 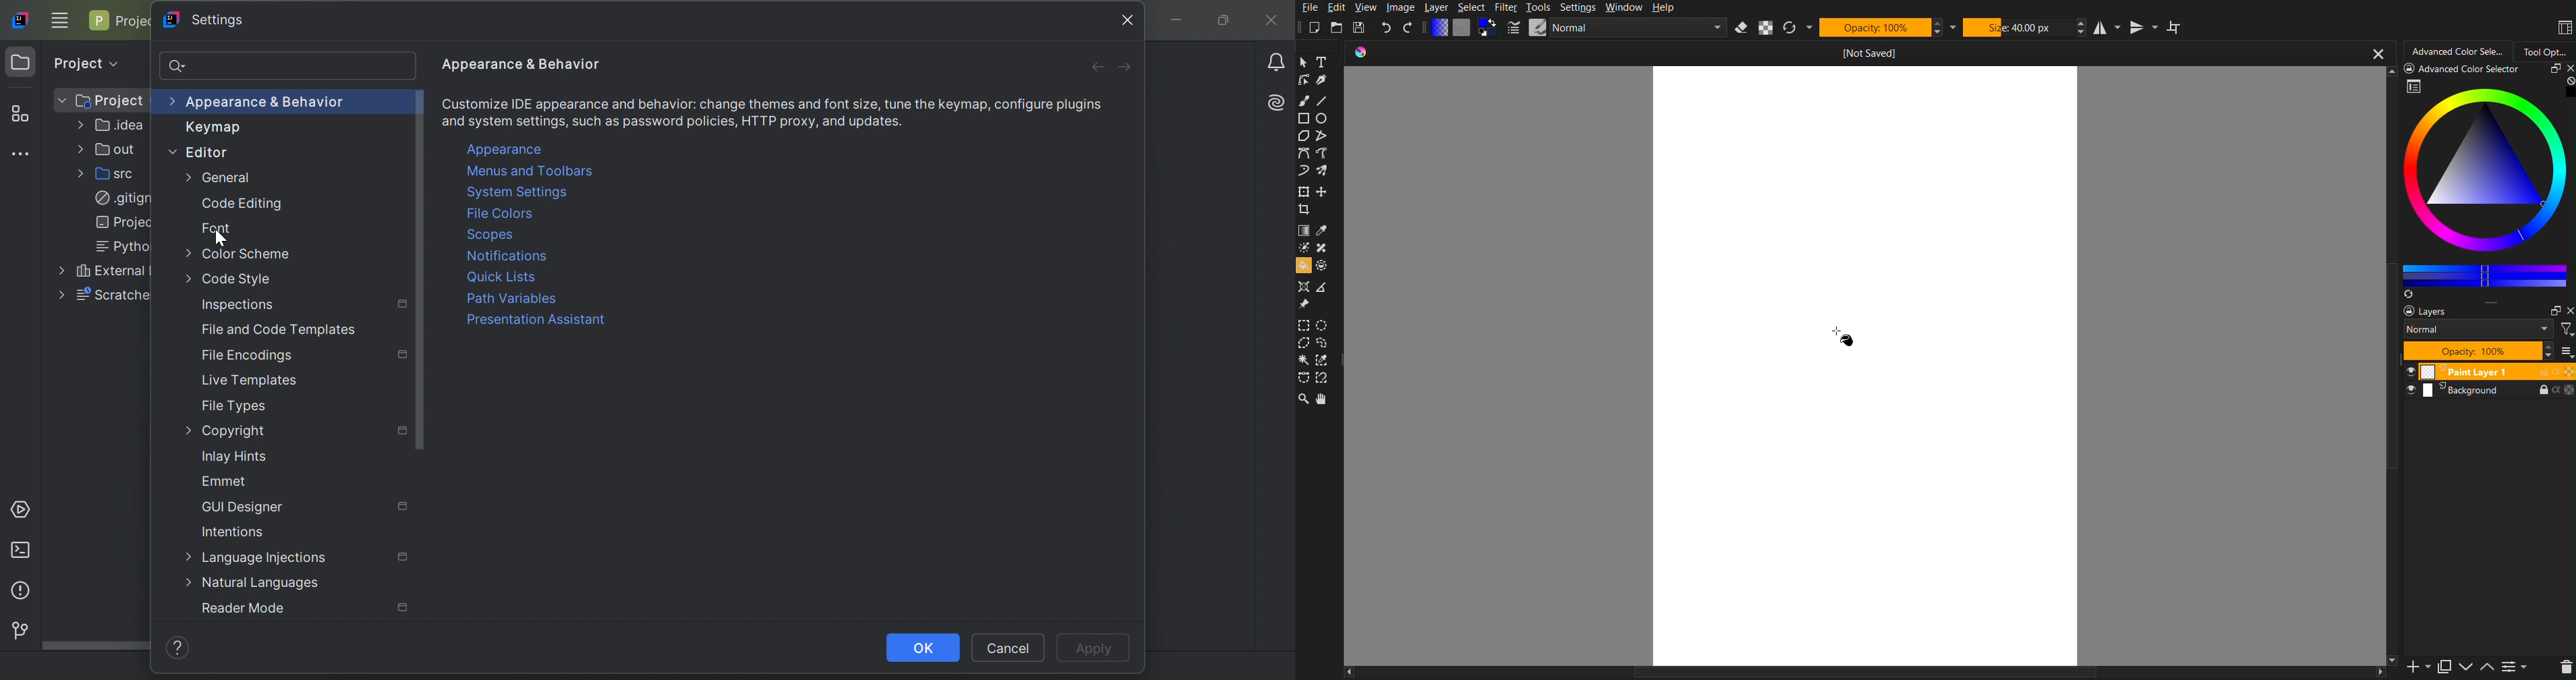 What do you see at coordinates (1274, 22) in the screenshot?
I see `Close` at bounding box center [1274, 22].